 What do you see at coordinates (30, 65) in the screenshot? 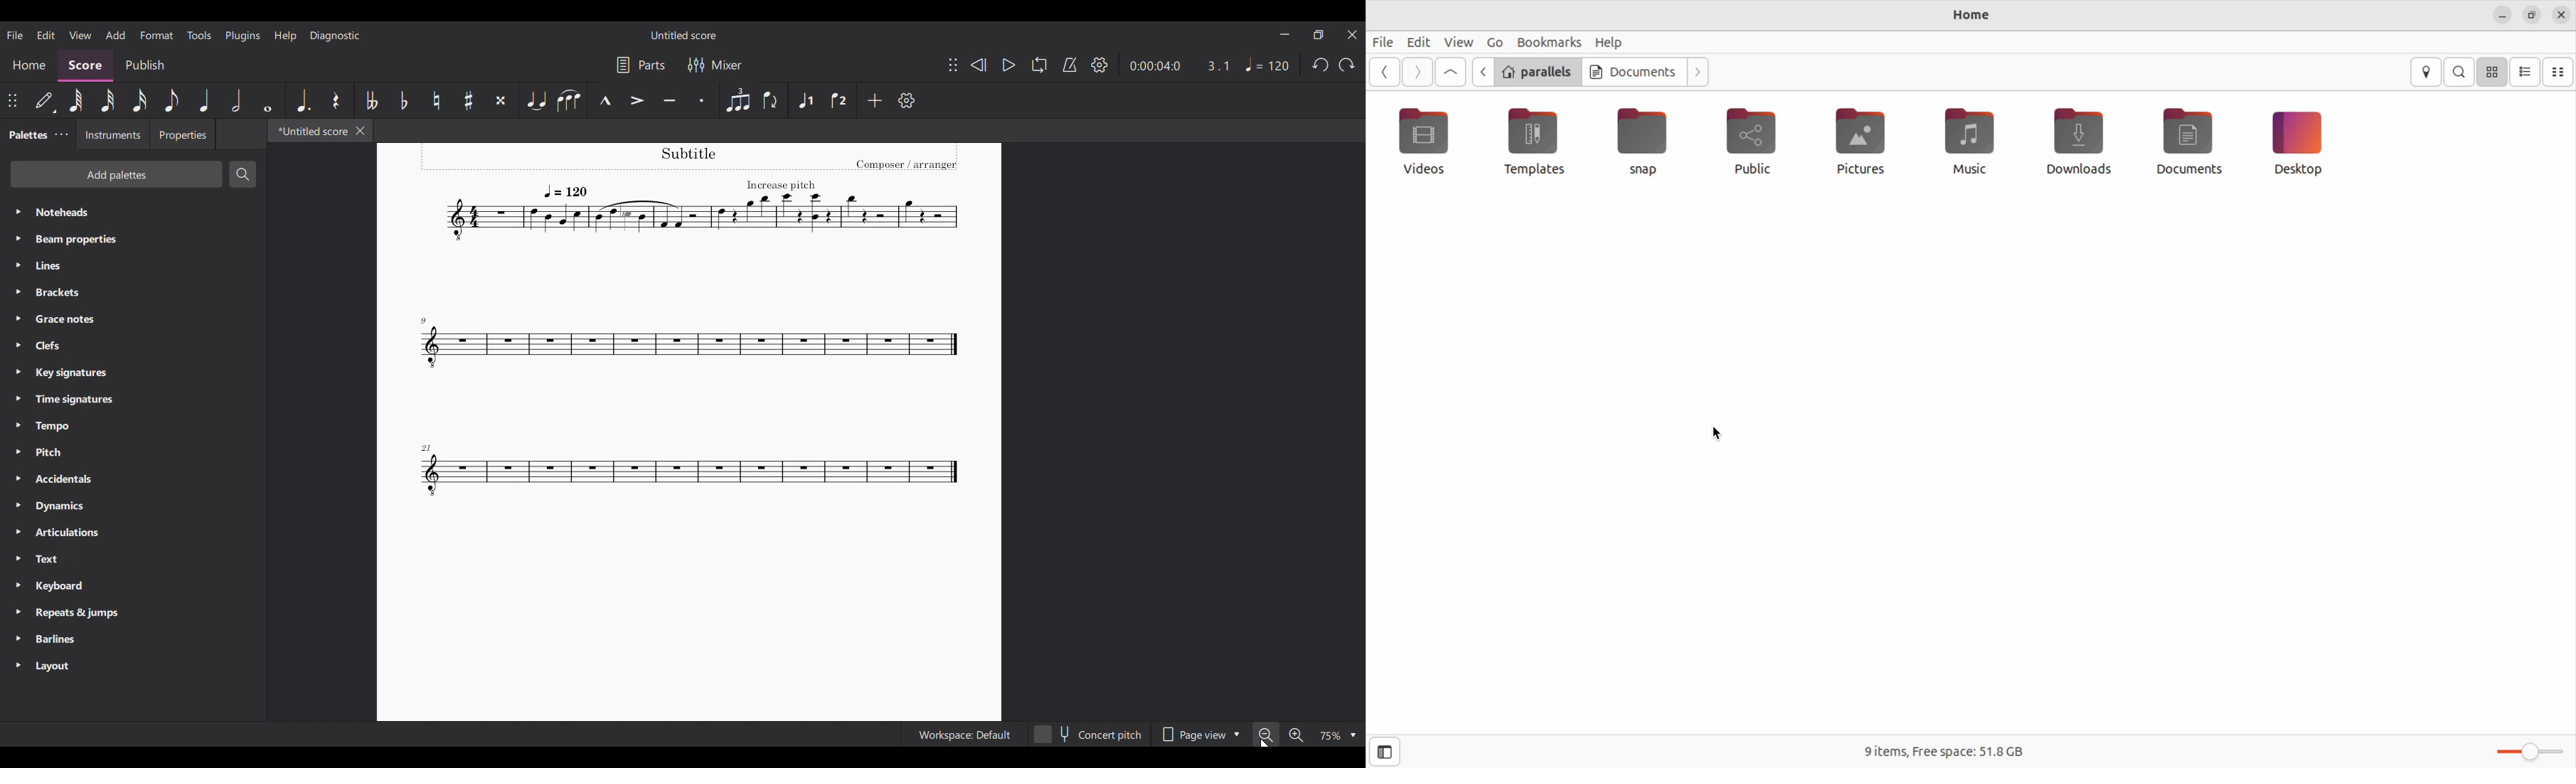
I see `Home section` at bounding box center [30, 65].